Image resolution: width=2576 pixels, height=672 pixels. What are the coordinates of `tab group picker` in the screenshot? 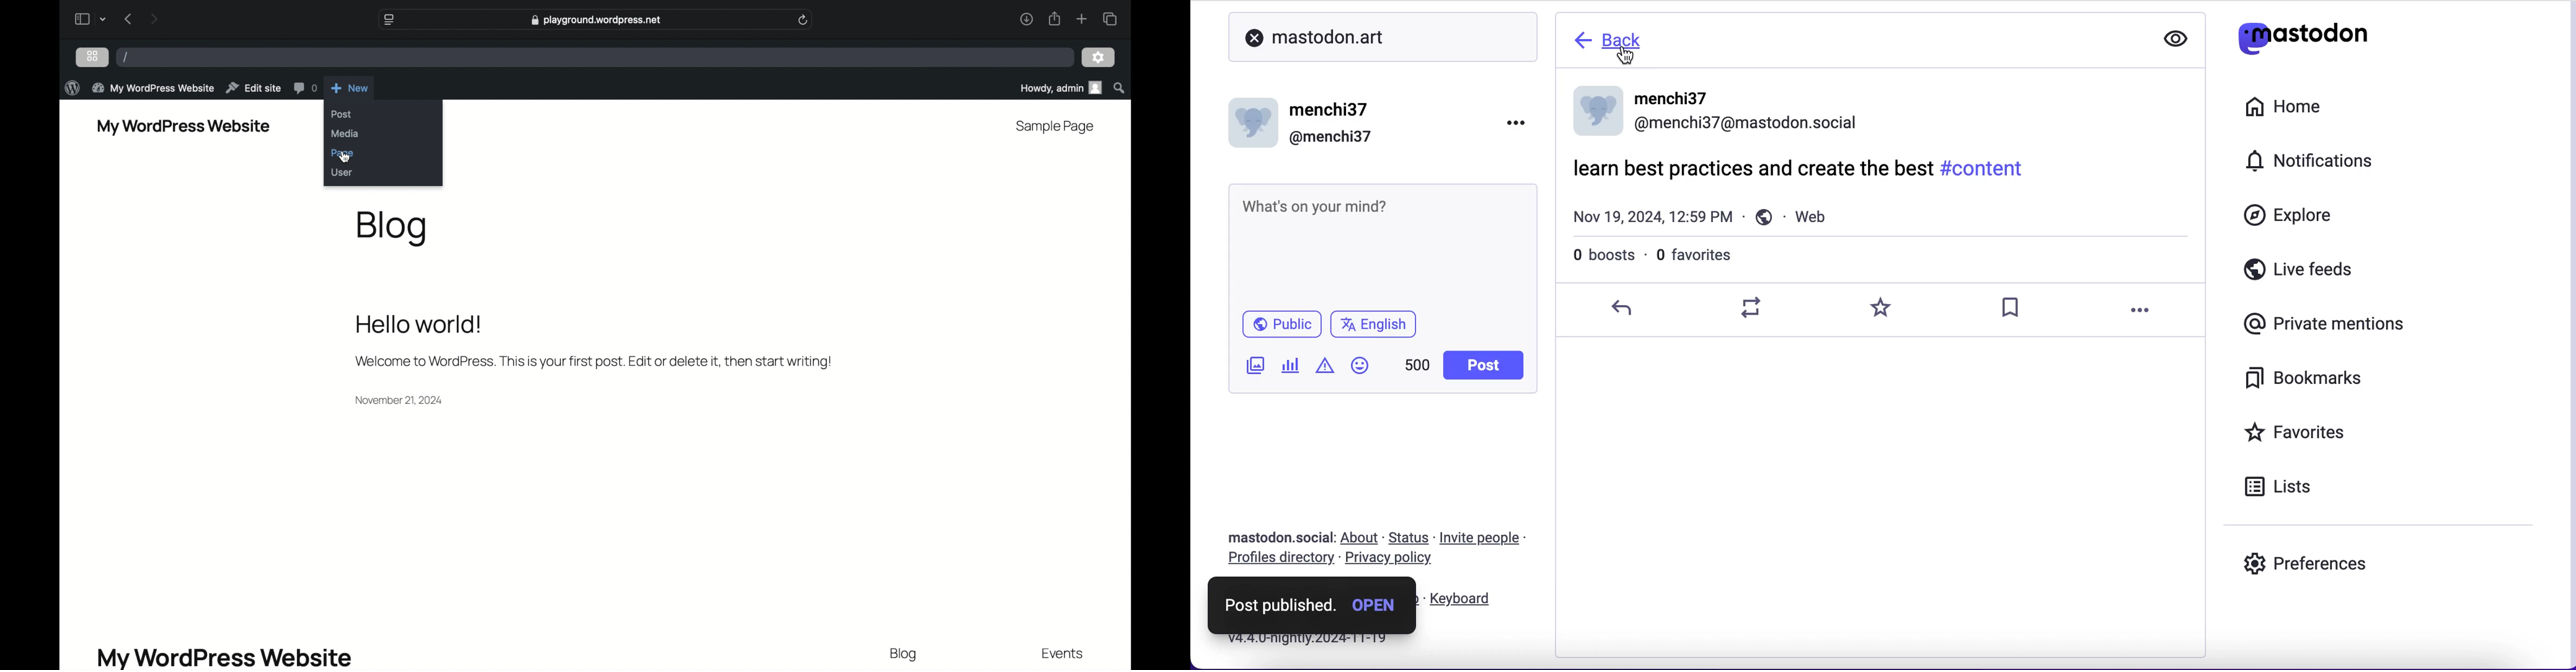 It's located at (103, 20).